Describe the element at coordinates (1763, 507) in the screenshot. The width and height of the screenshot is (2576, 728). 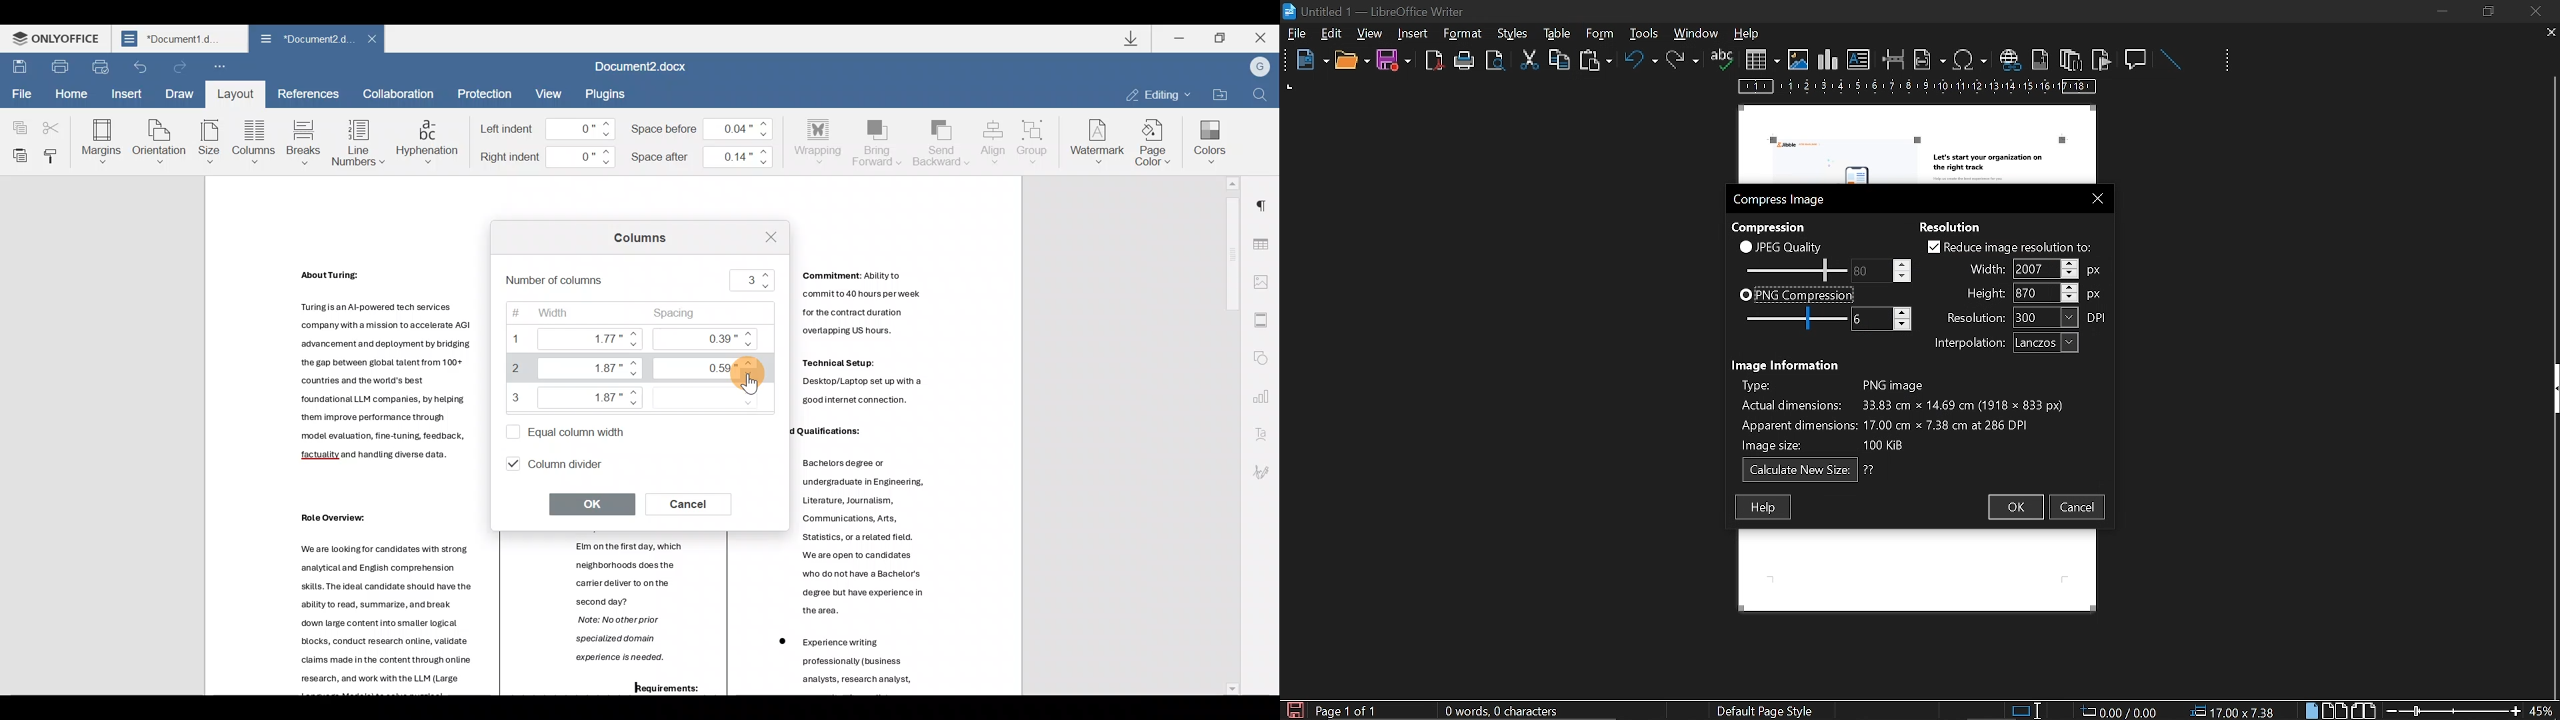
I see `help` at that location.